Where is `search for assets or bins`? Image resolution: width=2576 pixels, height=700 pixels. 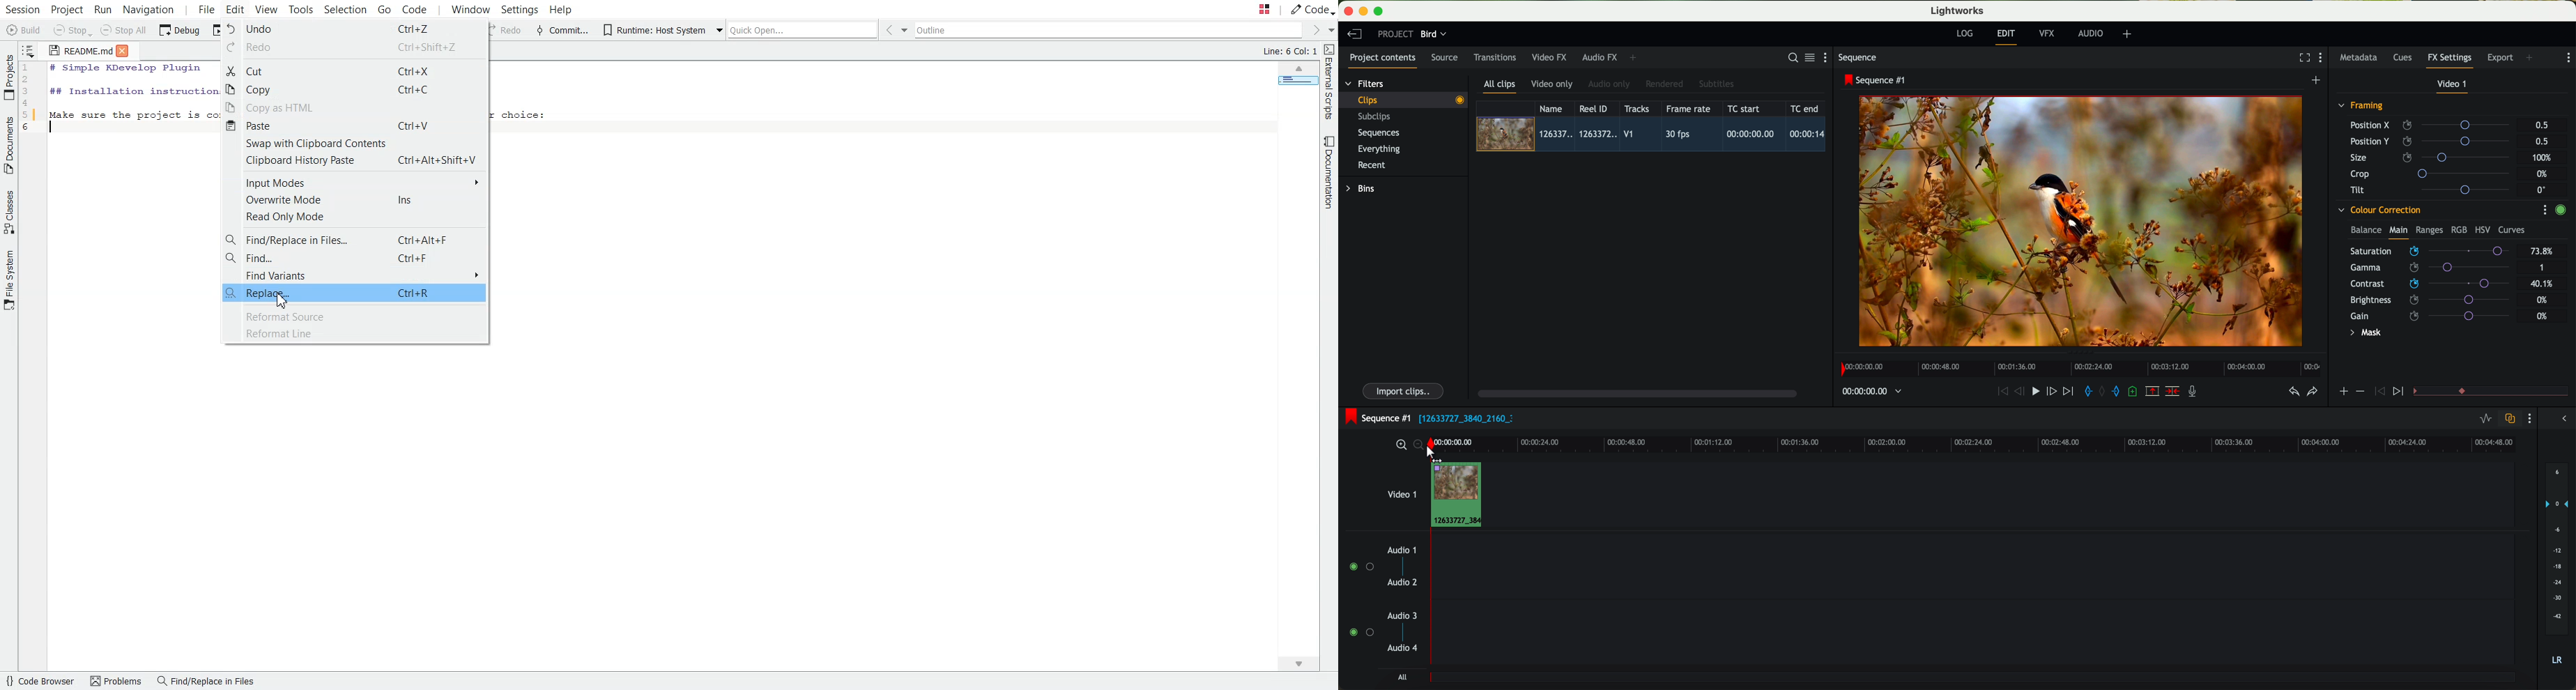 search for assets or bins is located at coordinates (1790, 58).